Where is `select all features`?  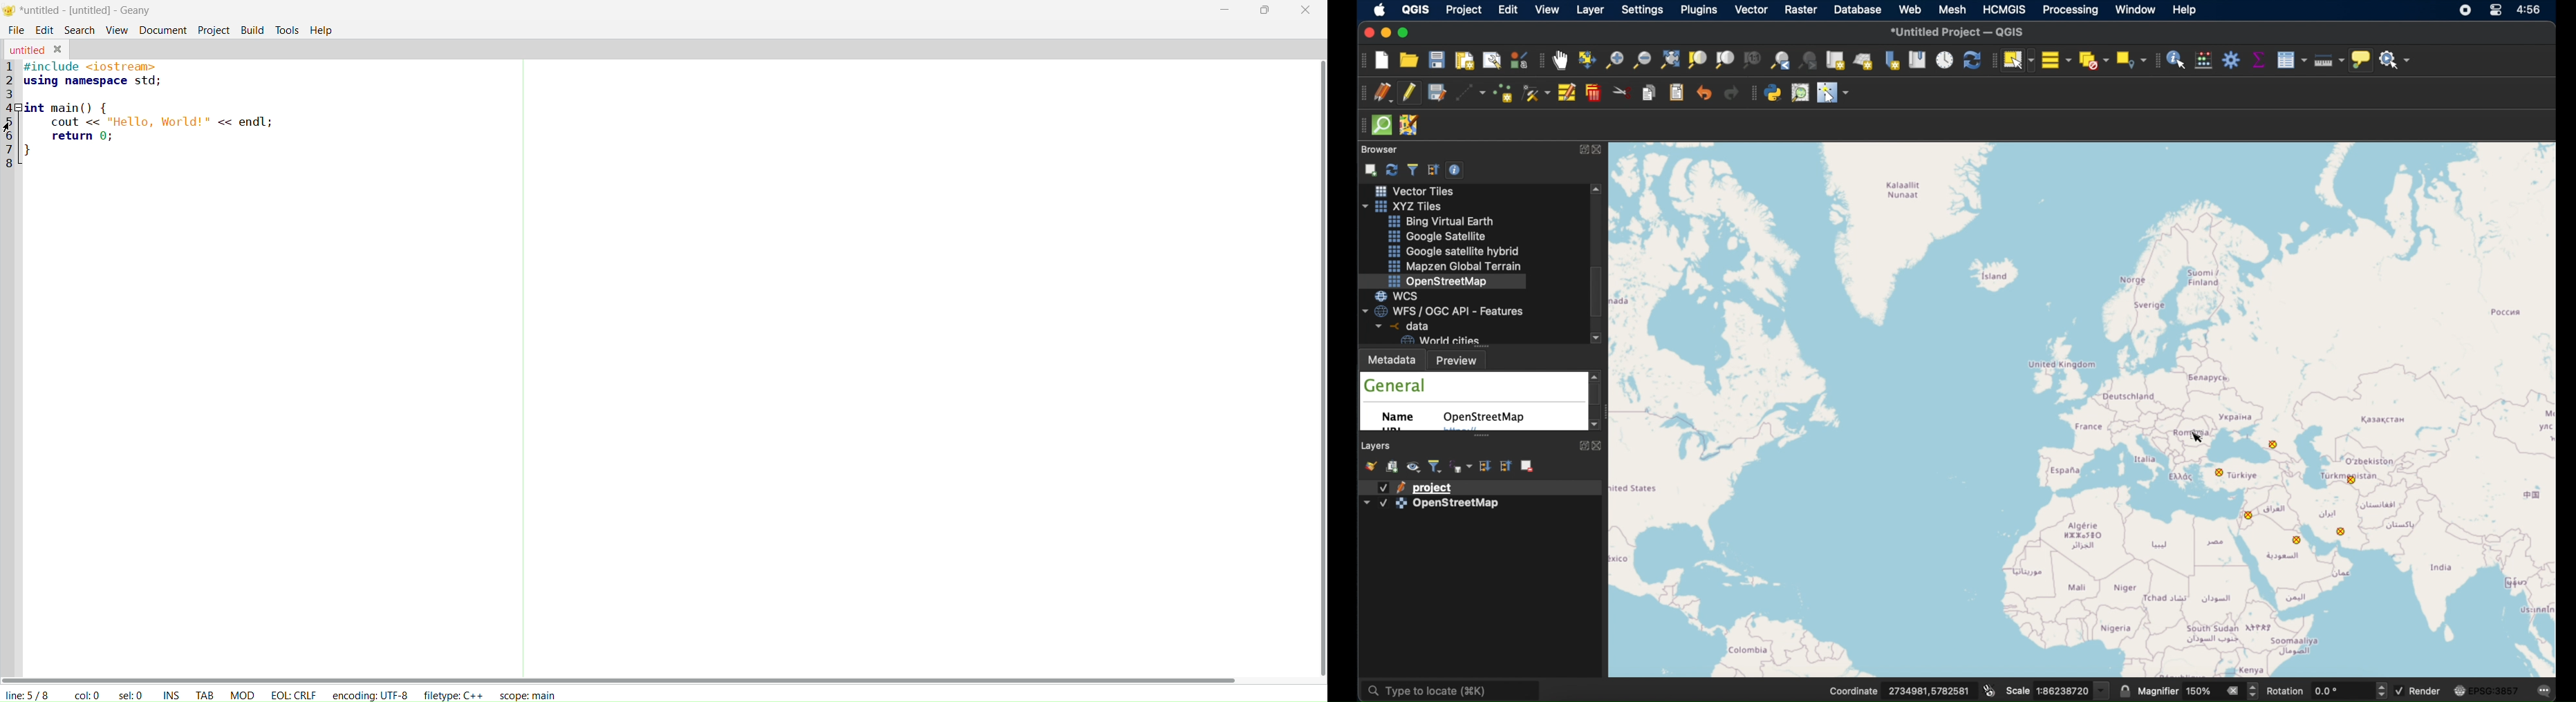 select all features is located at coordinates (2056, 59).